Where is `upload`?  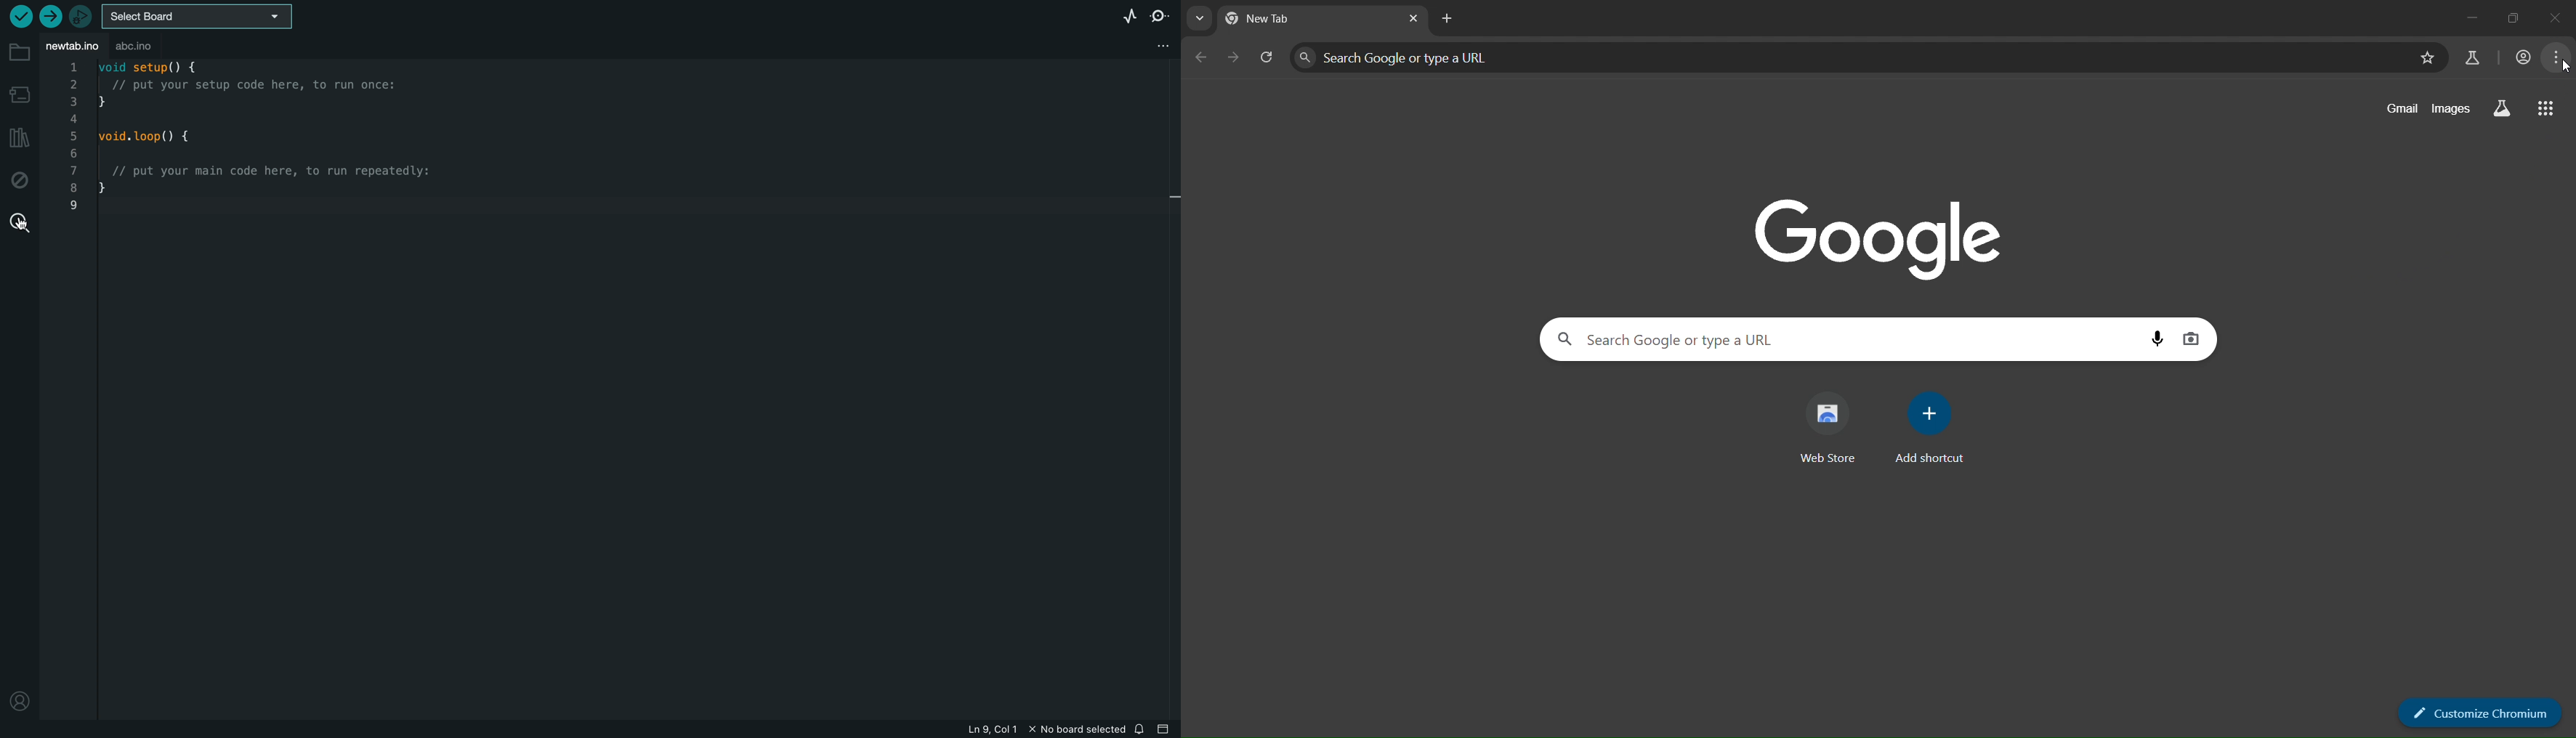 upload is located at coordinates (50, 17).